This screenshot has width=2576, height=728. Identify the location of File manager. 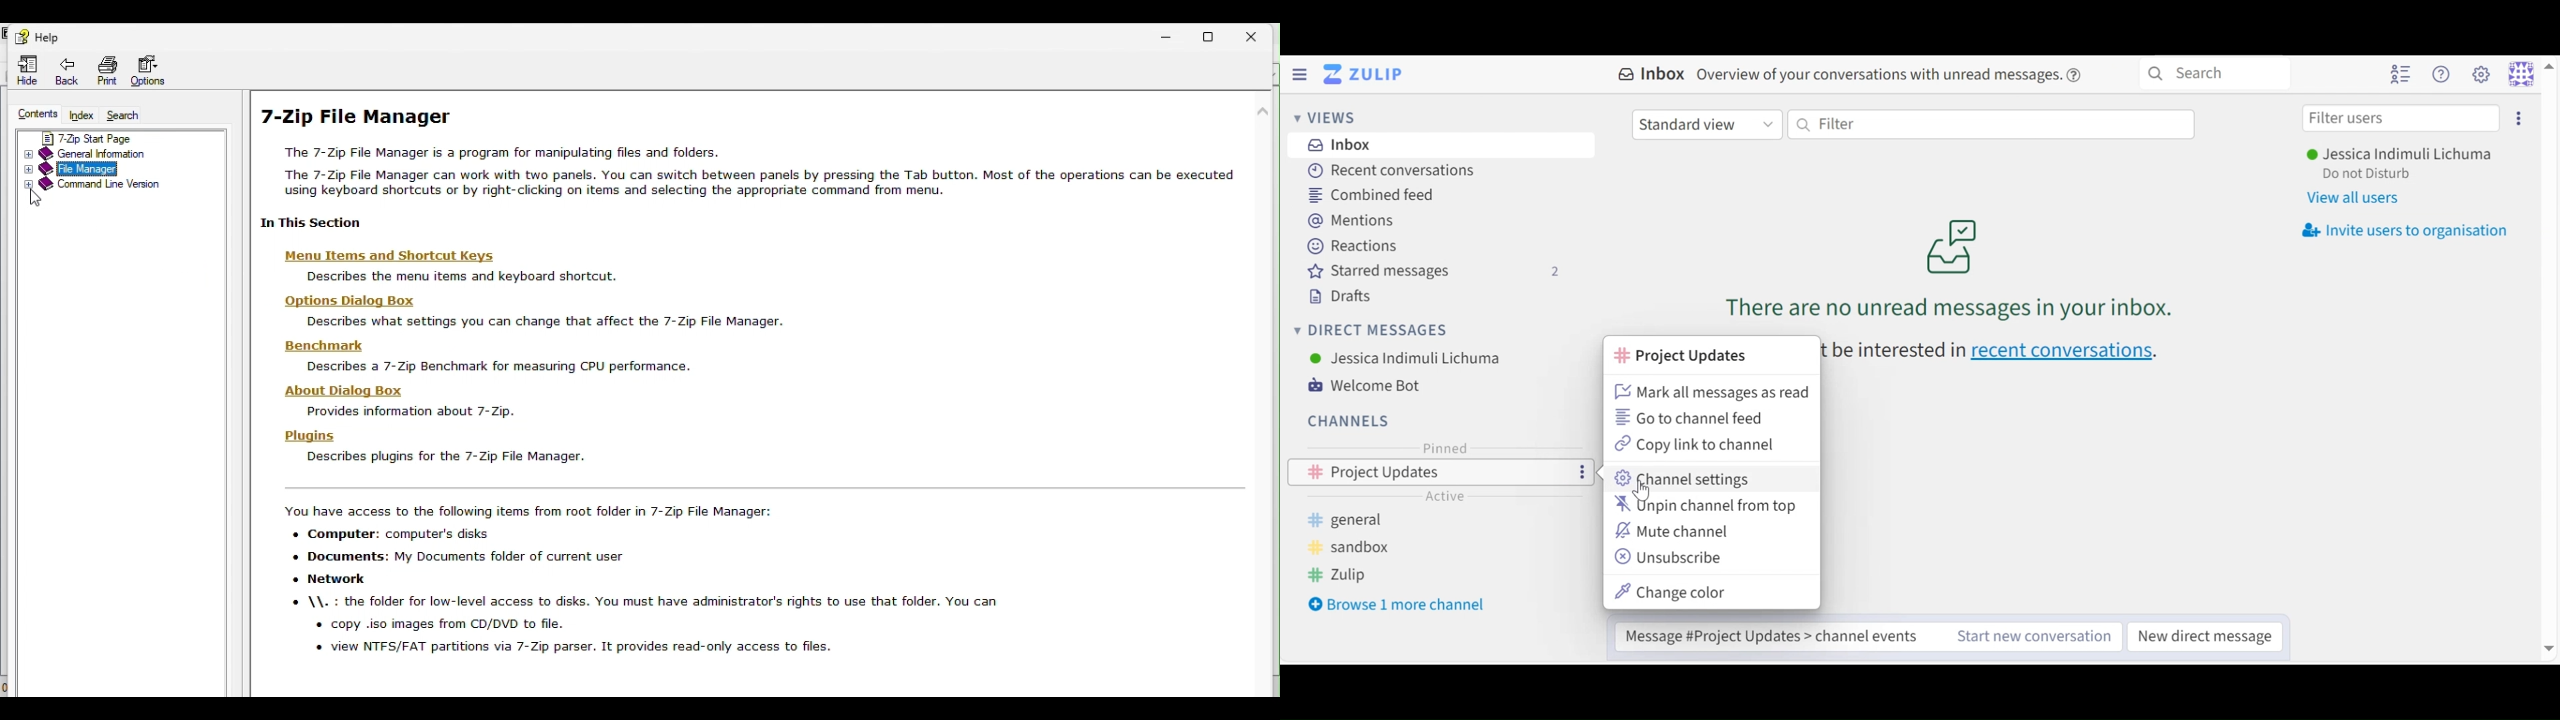
(82, 169).